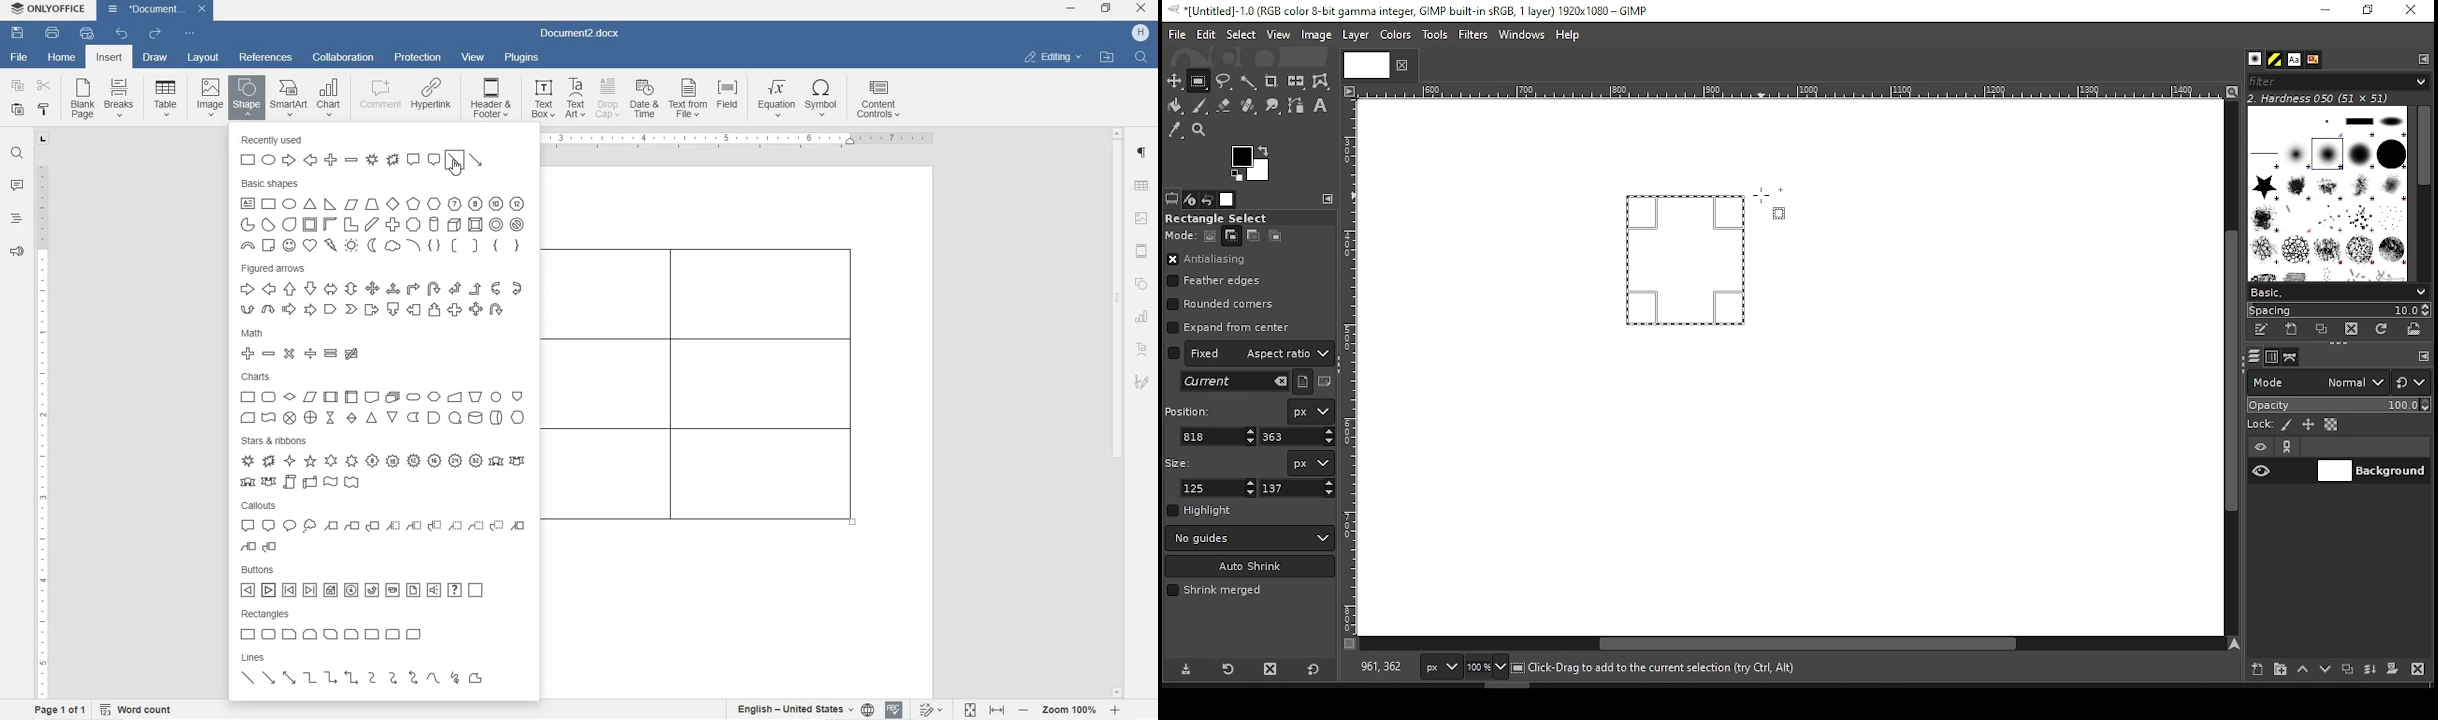 The width and height of the screenshot is (2464, 728). Describe the element at coordinates (1071, 710) in the screenshot. I see `zoom in or out` at that location.